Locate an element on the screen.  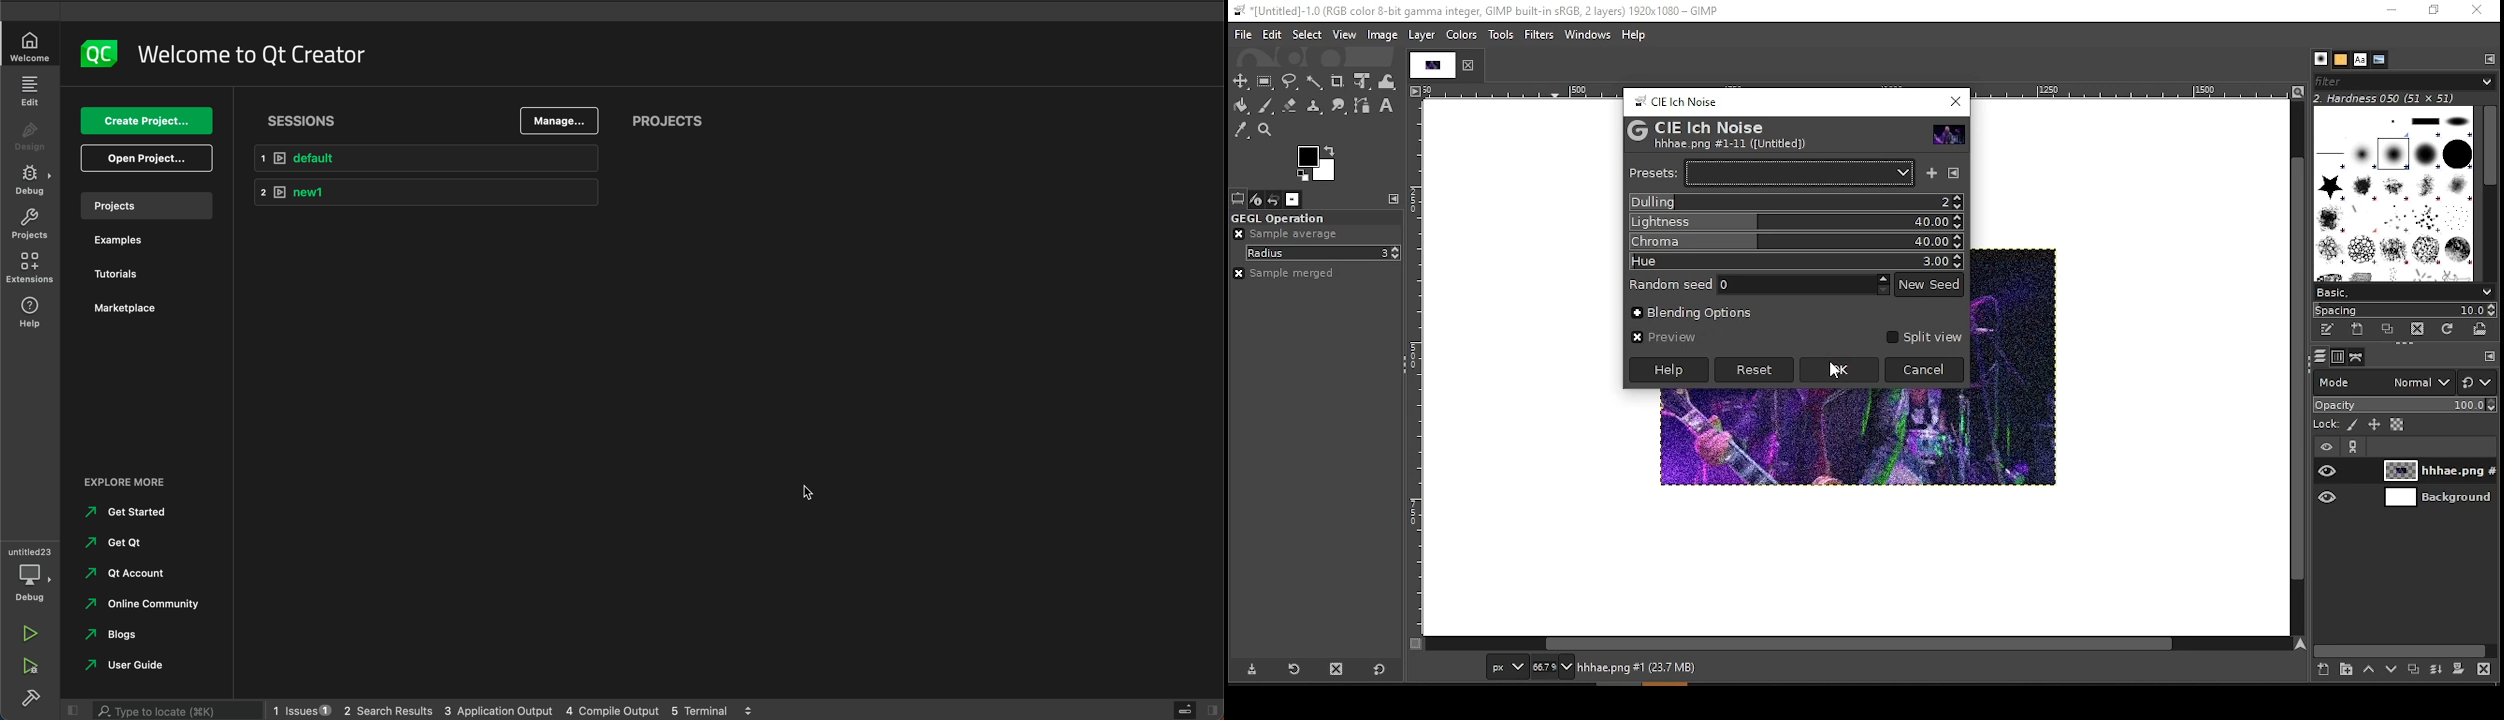
horizontal scroll bar is located at coordinates (1858, 645).